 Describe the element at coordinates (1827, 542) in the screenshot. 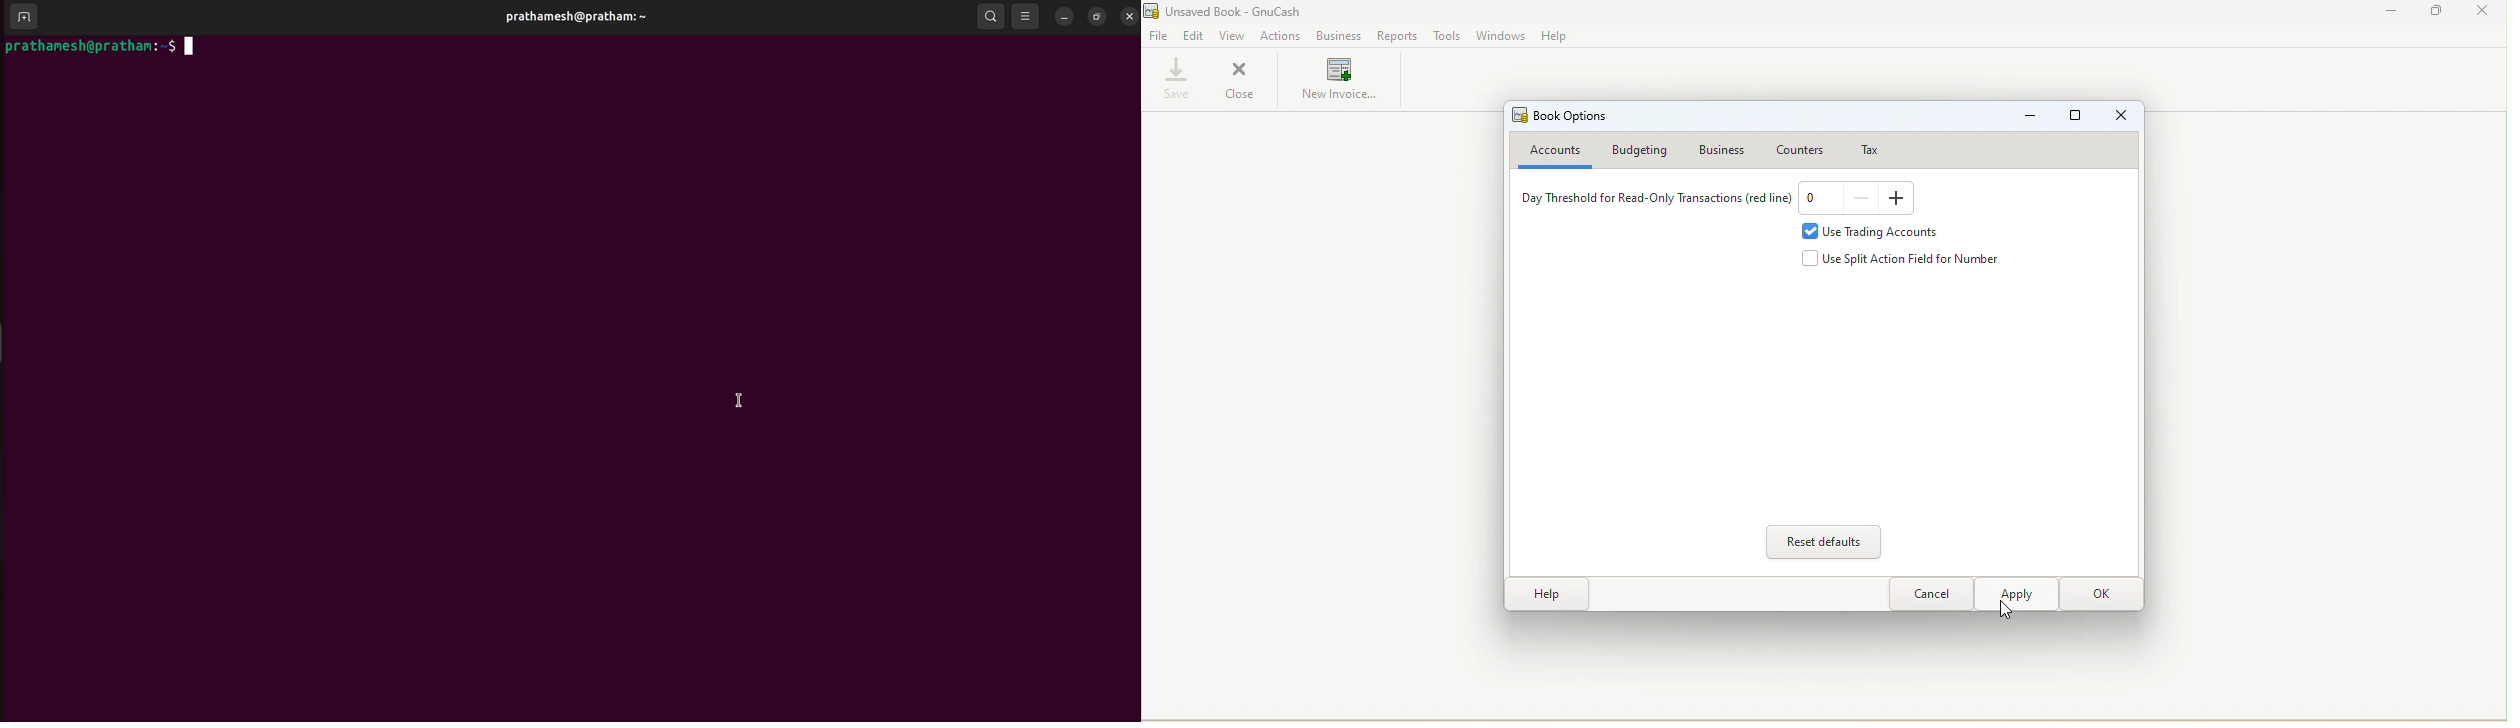

I see `Reset defaults` at that location.